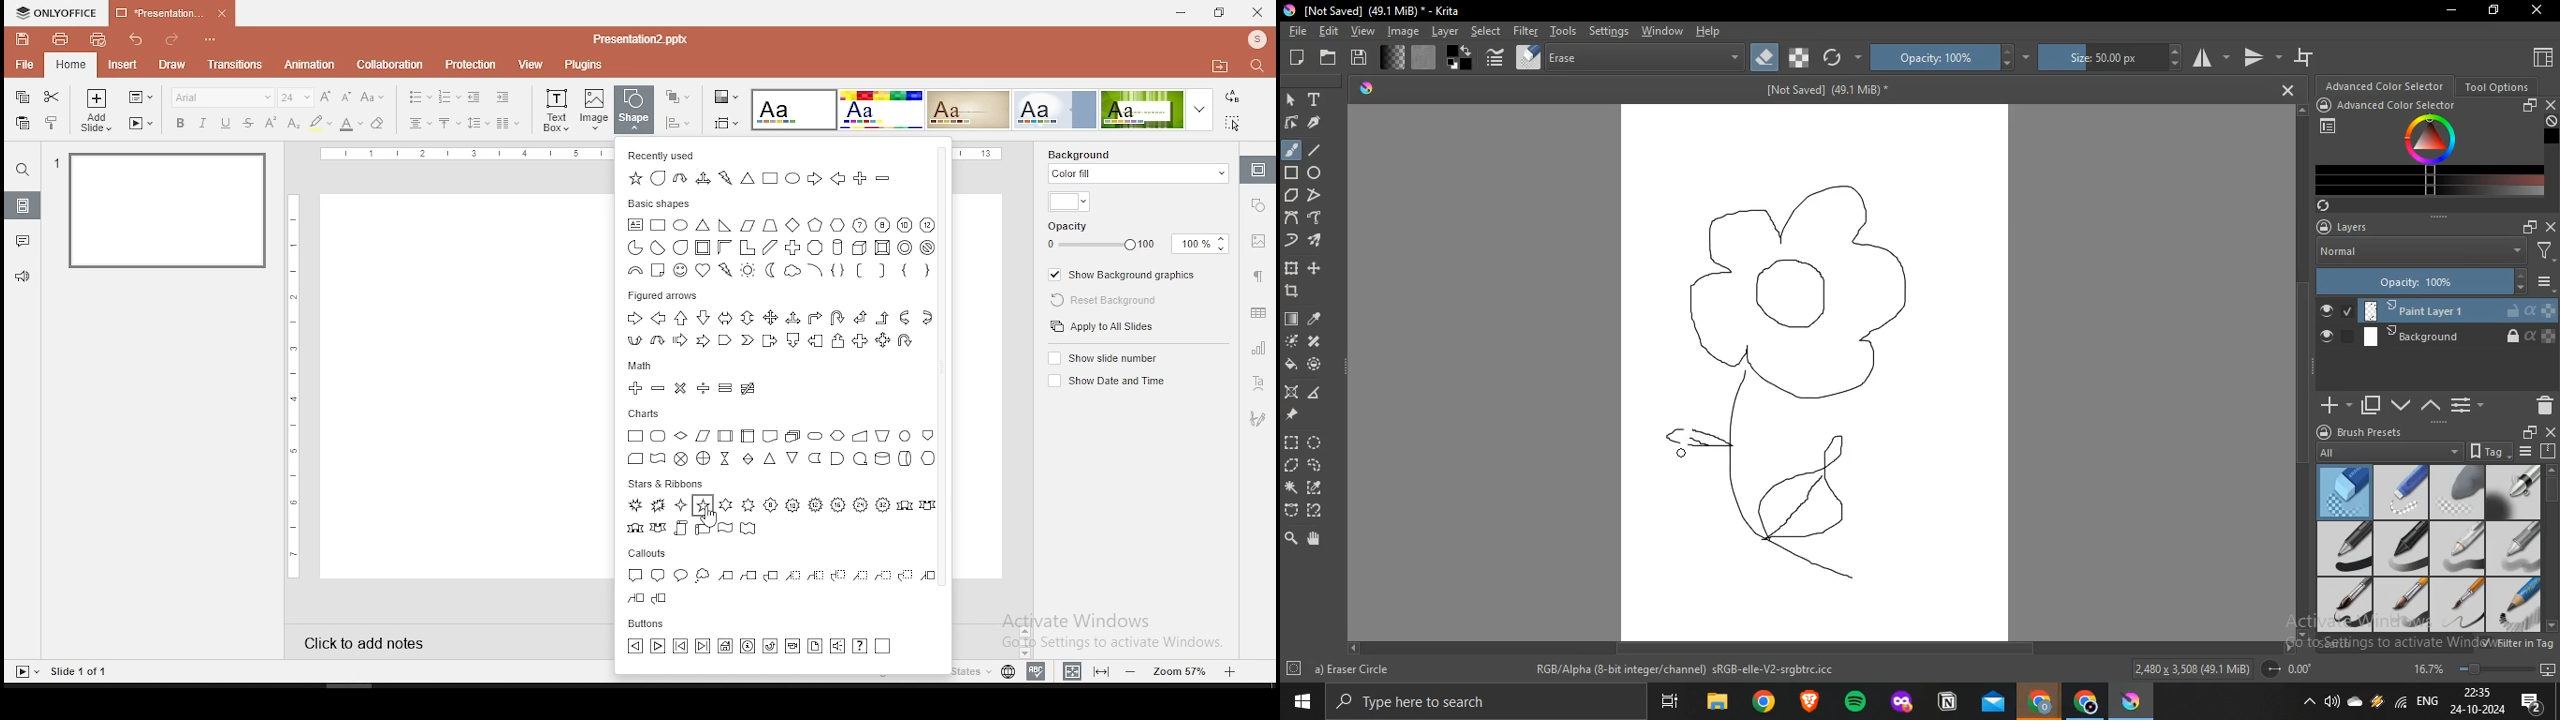  What do you see at coordinates (1258, 12) in the screenshot?
I see `close window` at bounding box center [1258, 12].